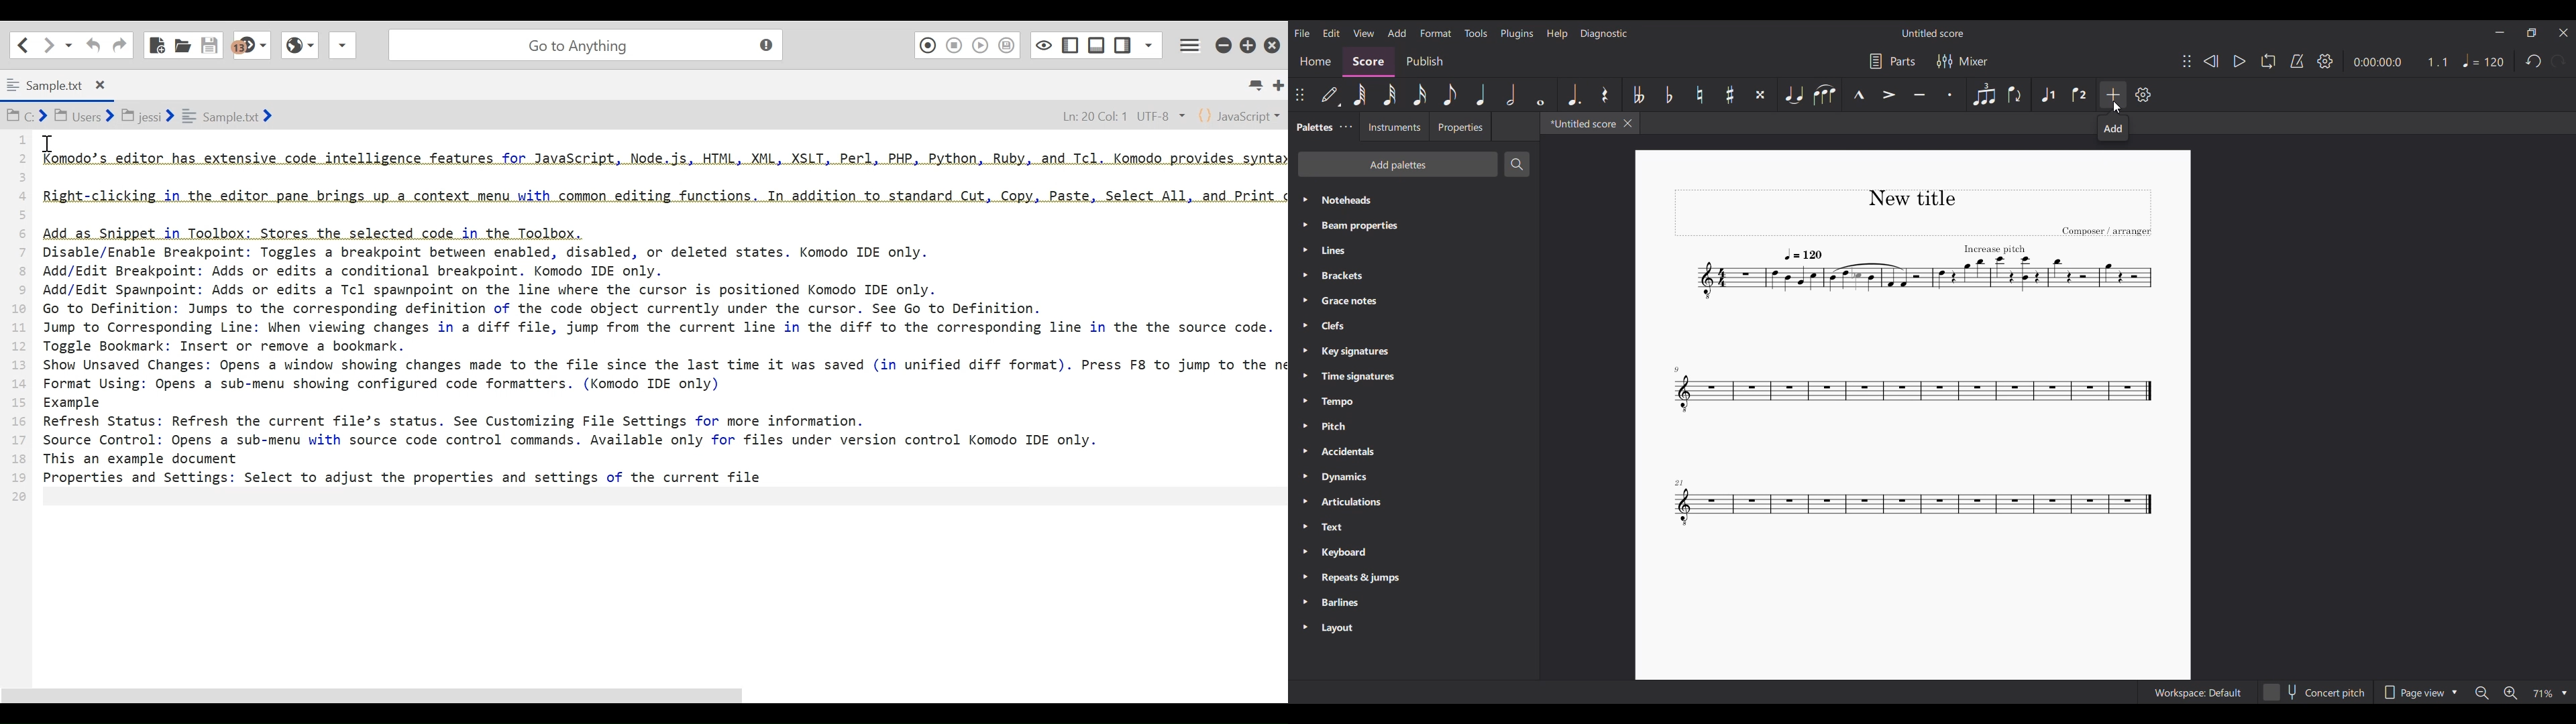 The image size is (2576, 728). I want to click on Parts settings, so click(1893, 61).